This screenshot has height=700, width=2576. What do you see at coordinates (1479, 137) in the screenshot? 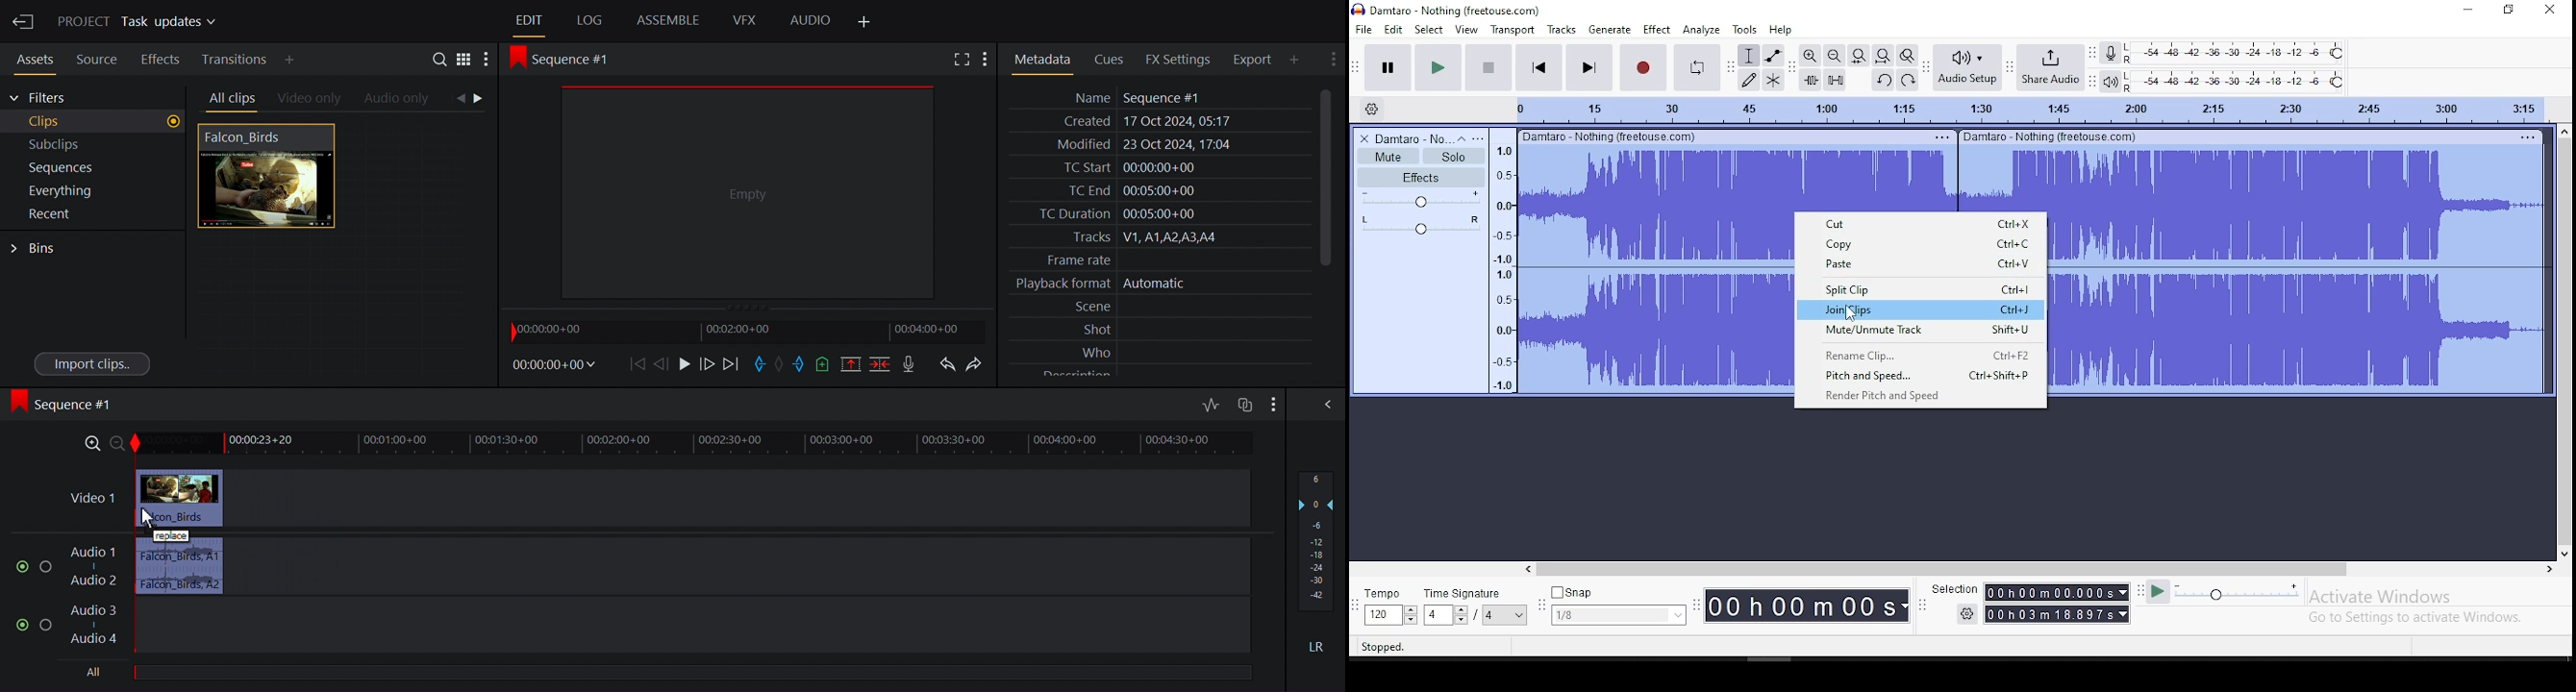
I see `open menu` at bounding box center [1479, 137].